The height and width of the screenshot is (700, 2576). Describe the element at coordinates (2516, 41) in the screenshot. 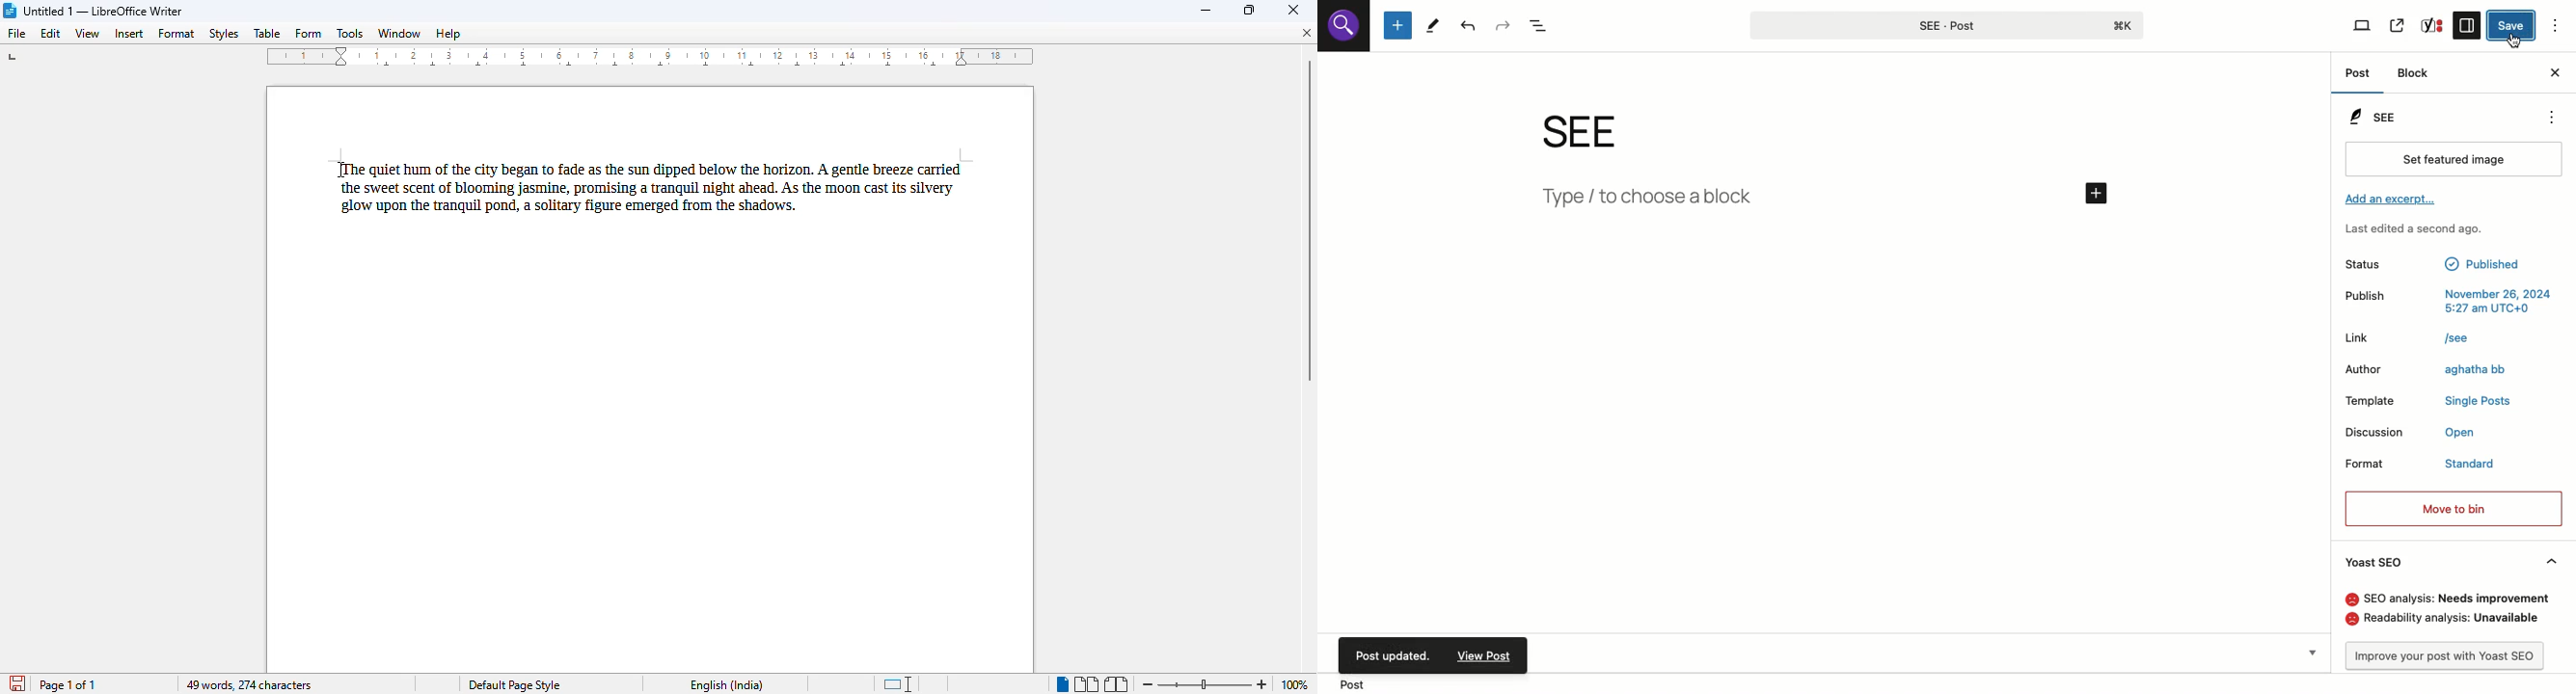

I see `Cursor` at that location.